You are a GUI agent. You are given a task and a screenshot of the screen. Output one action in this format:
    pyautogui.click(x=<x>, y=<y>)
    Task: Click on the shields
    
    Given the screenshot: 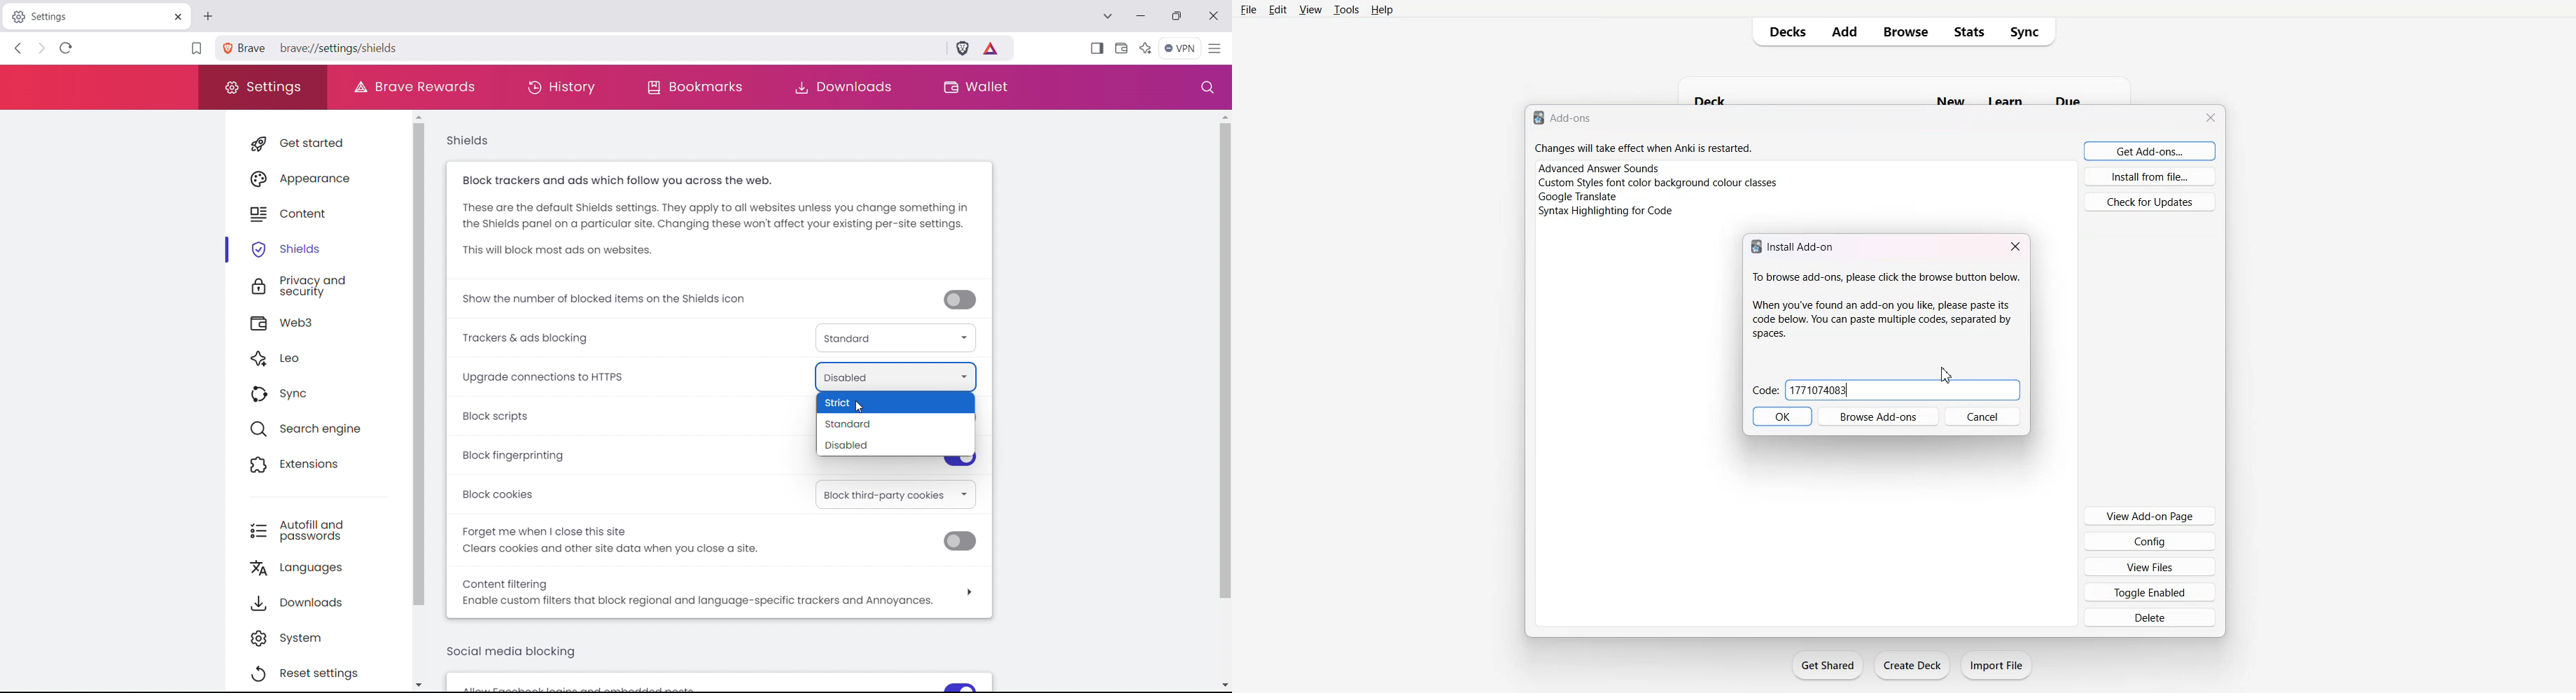 What is the action you would take?
    pyautogui.click(x=468, y=141)
    